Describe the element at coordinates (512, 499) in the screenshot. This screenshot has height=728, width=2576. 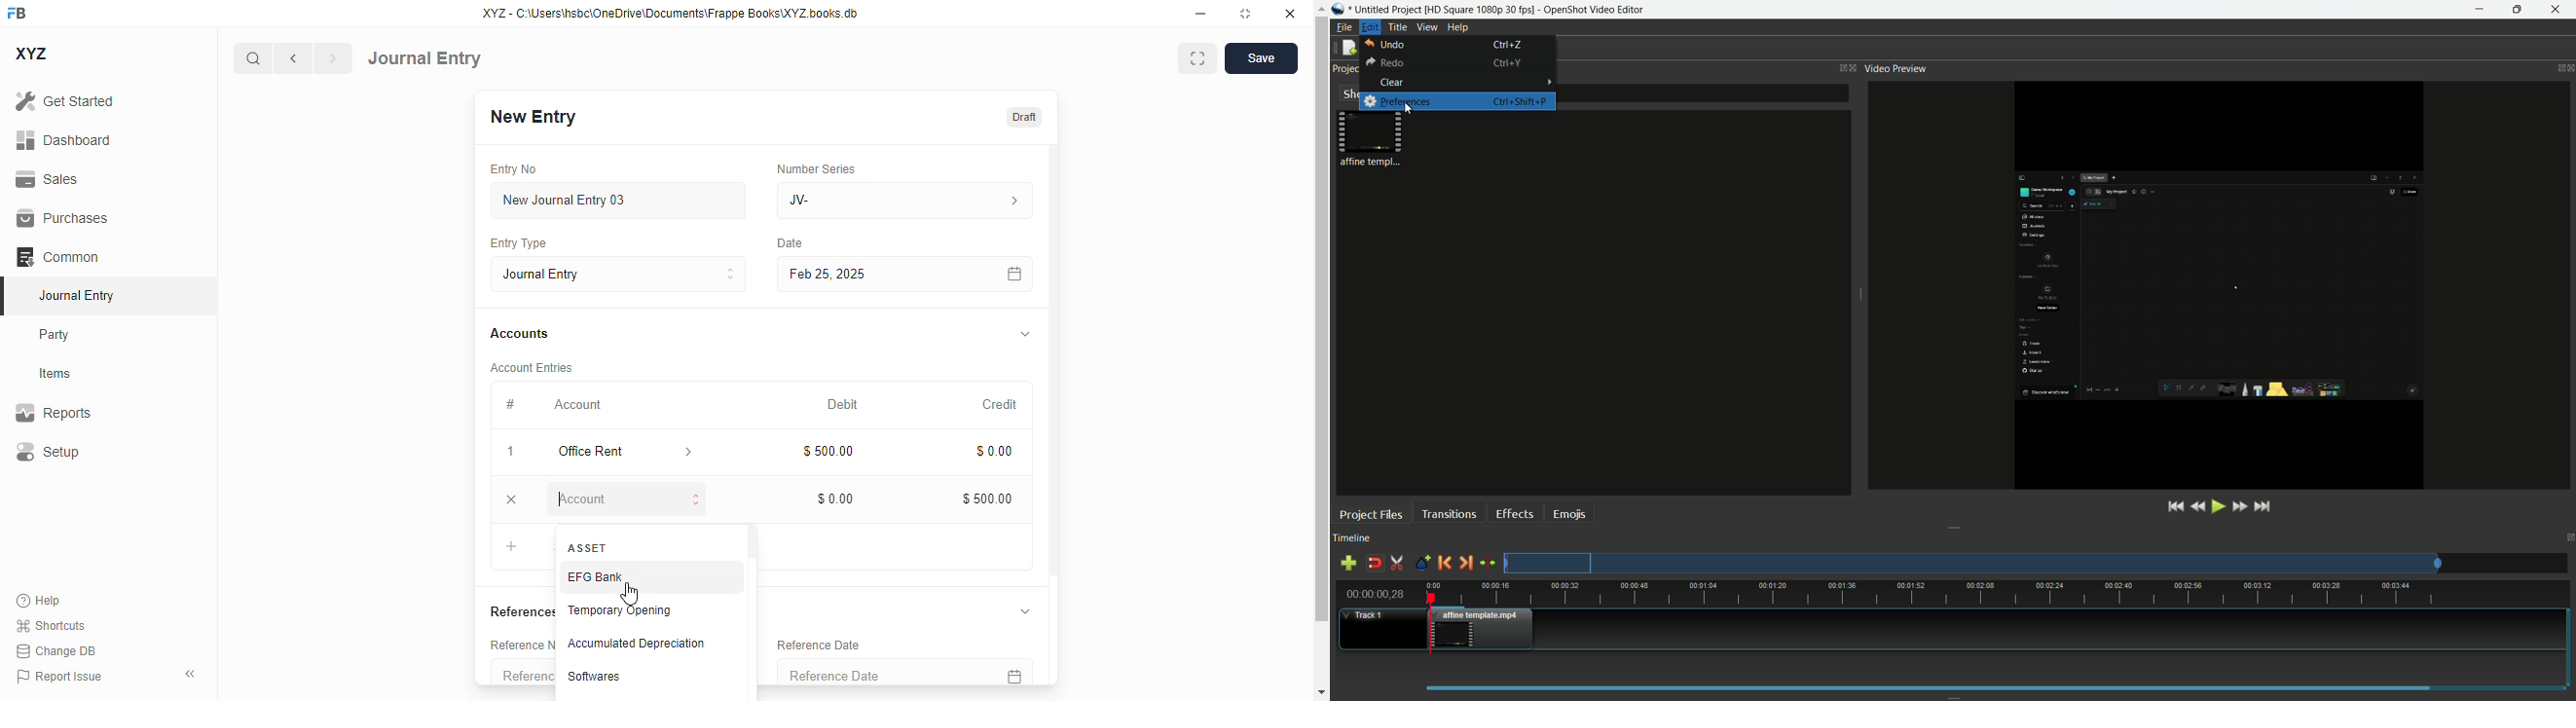
I see `remove` at that location.